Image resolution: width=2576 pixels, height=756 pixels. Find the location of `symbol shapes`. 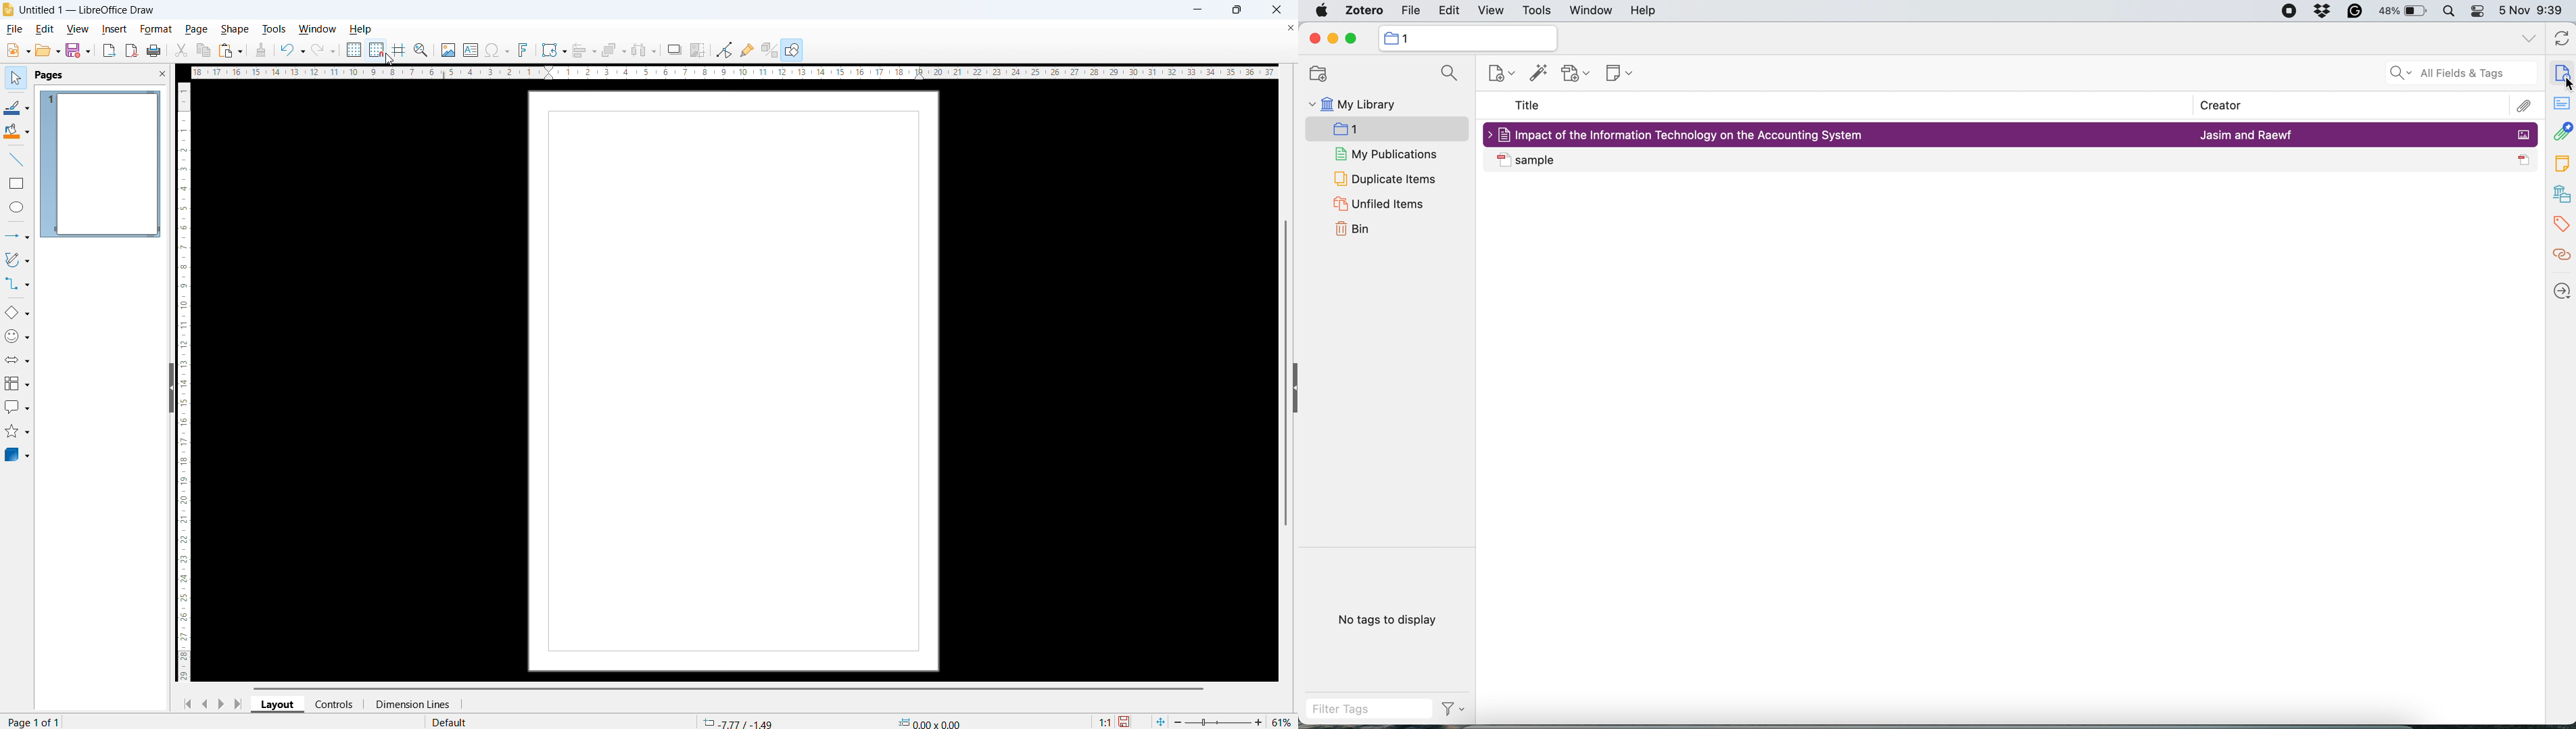

symbol shapes is located at coordinates (16, 337).